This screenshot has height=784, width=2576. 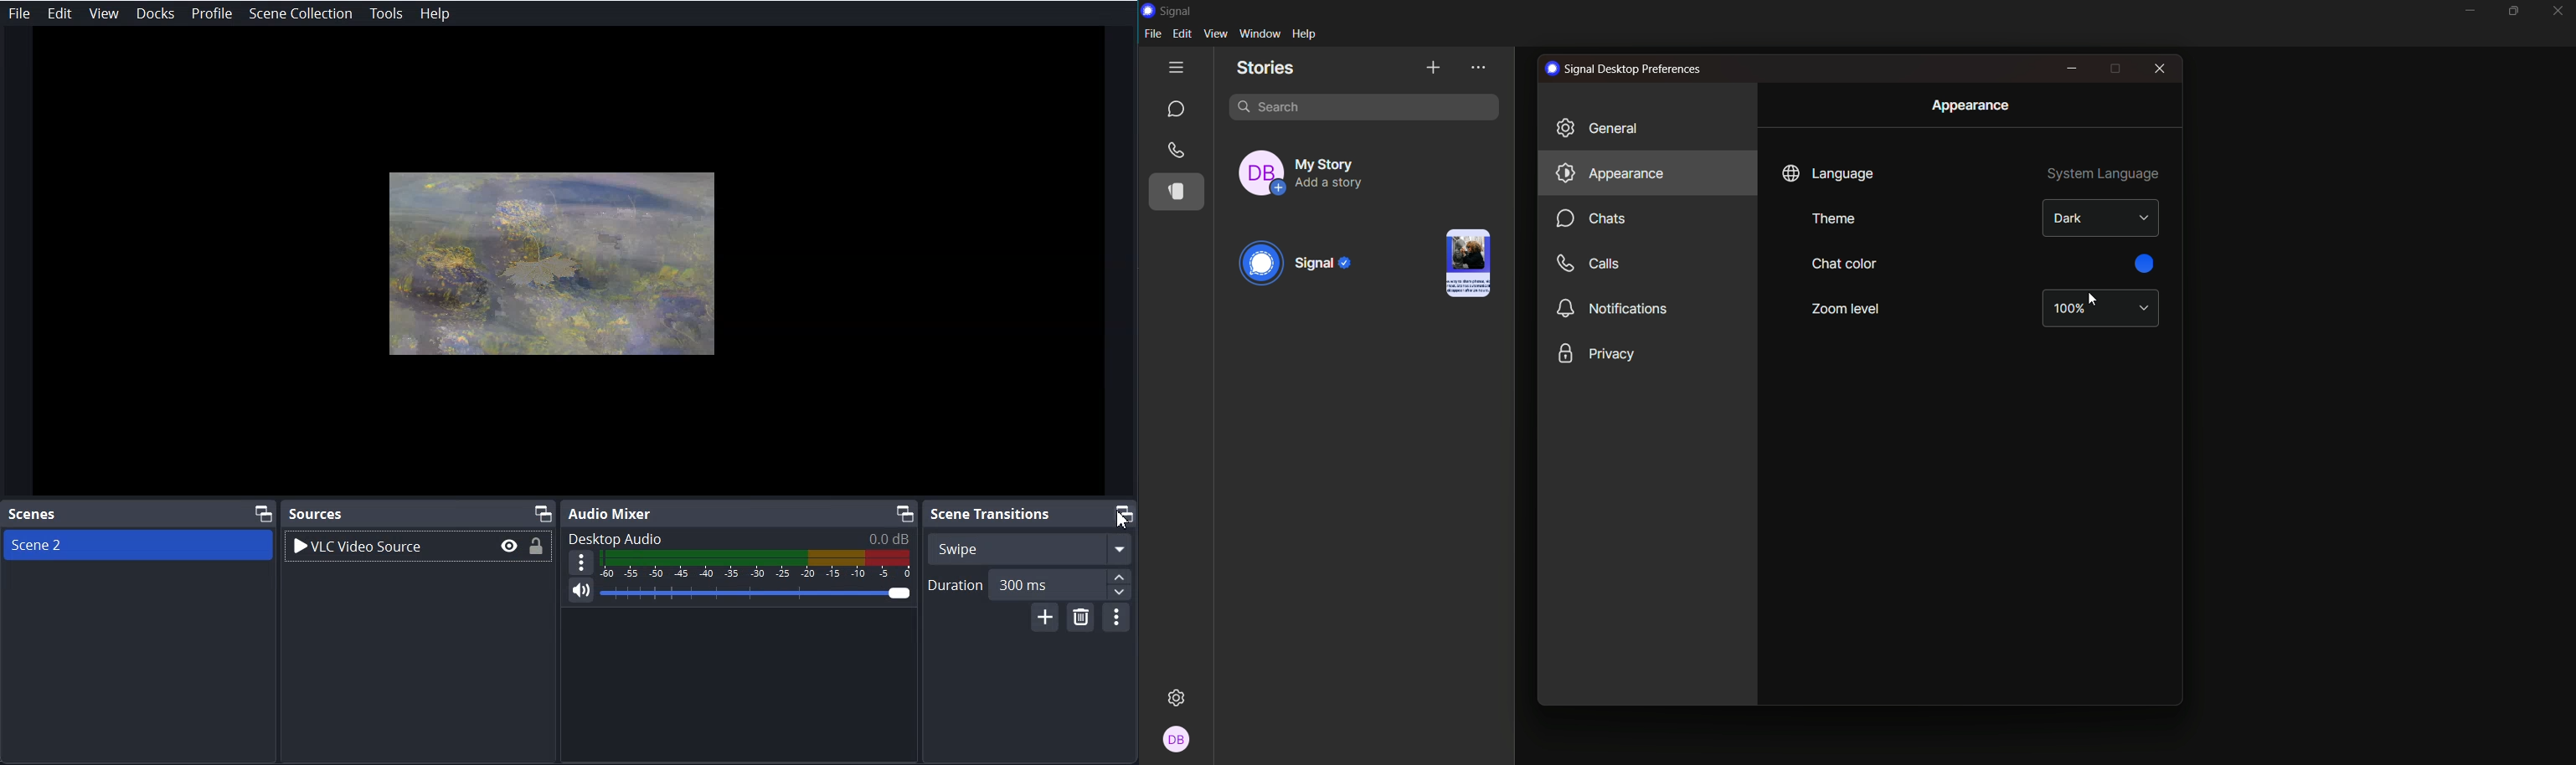 What do you see at coordinates (1181, 191) in the screenshot?
I see `stories` at bounding box center [1181, 191].